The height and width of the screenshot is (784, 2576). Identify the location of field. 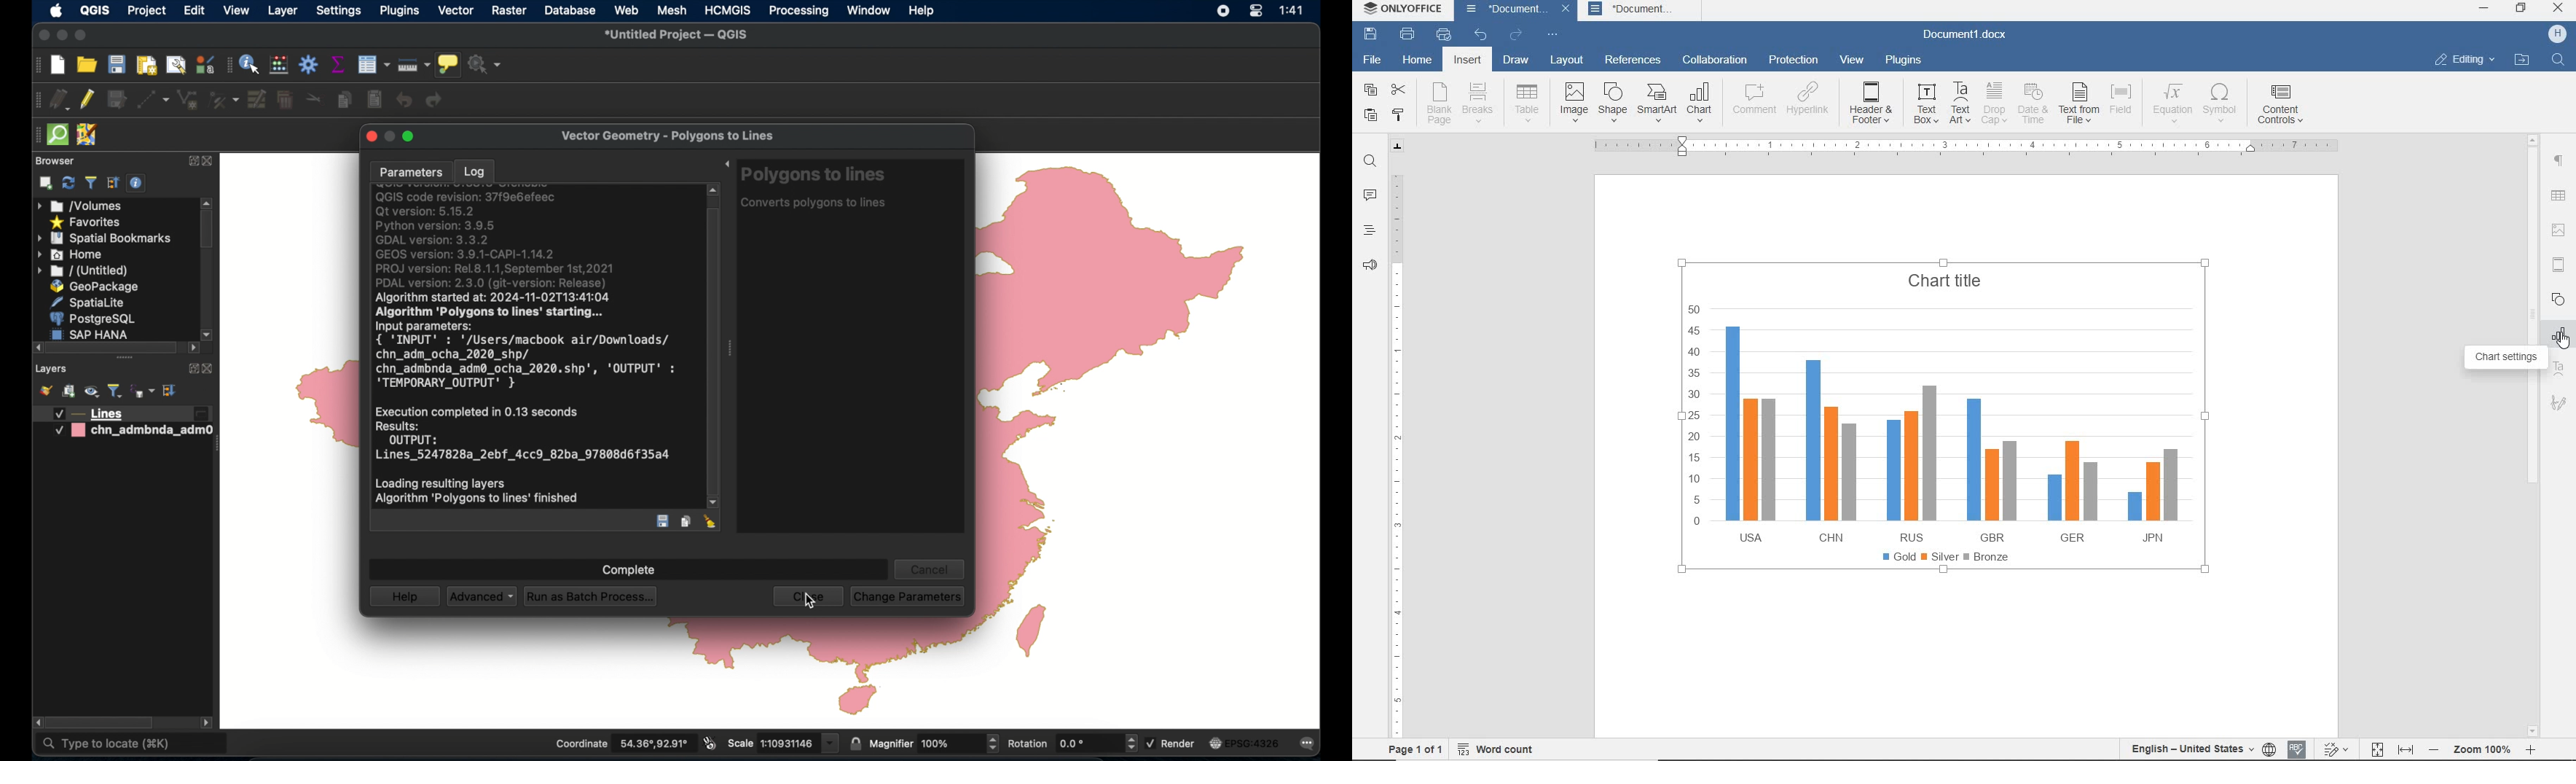
(2122, 104).